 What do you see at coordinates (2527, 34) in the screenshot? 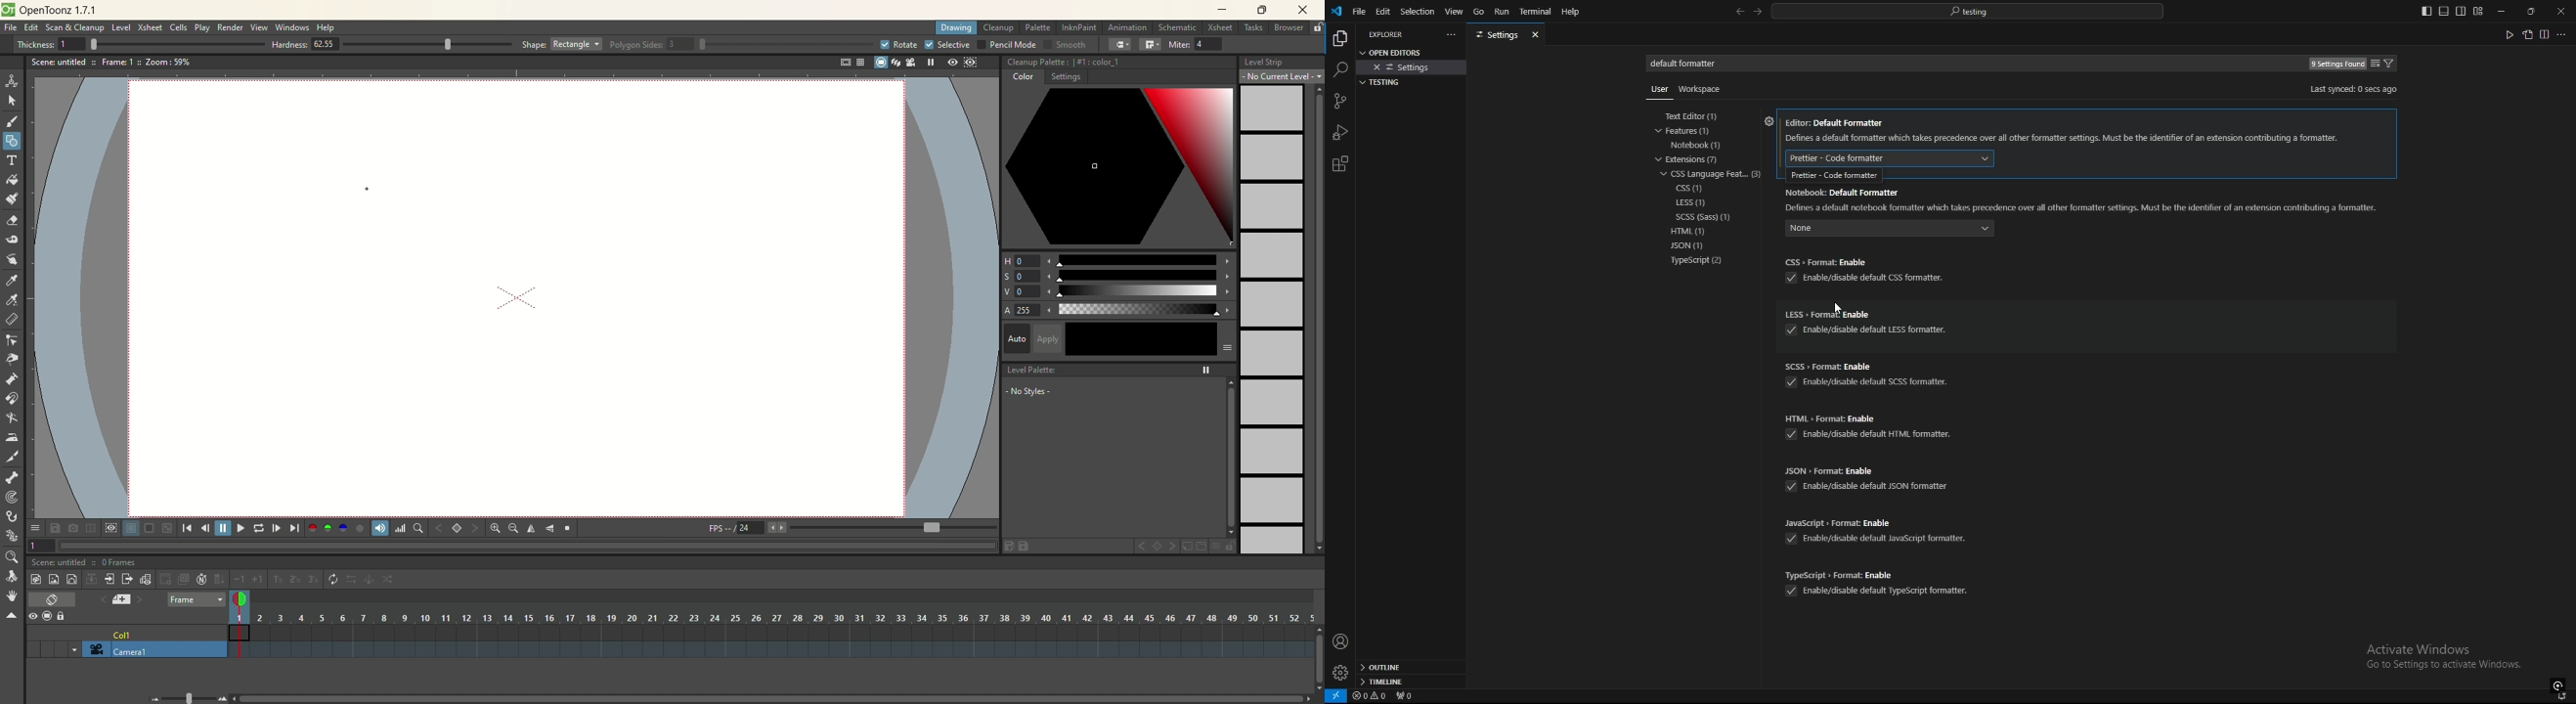
I see `open settings` at bounding box center [2527, 34].